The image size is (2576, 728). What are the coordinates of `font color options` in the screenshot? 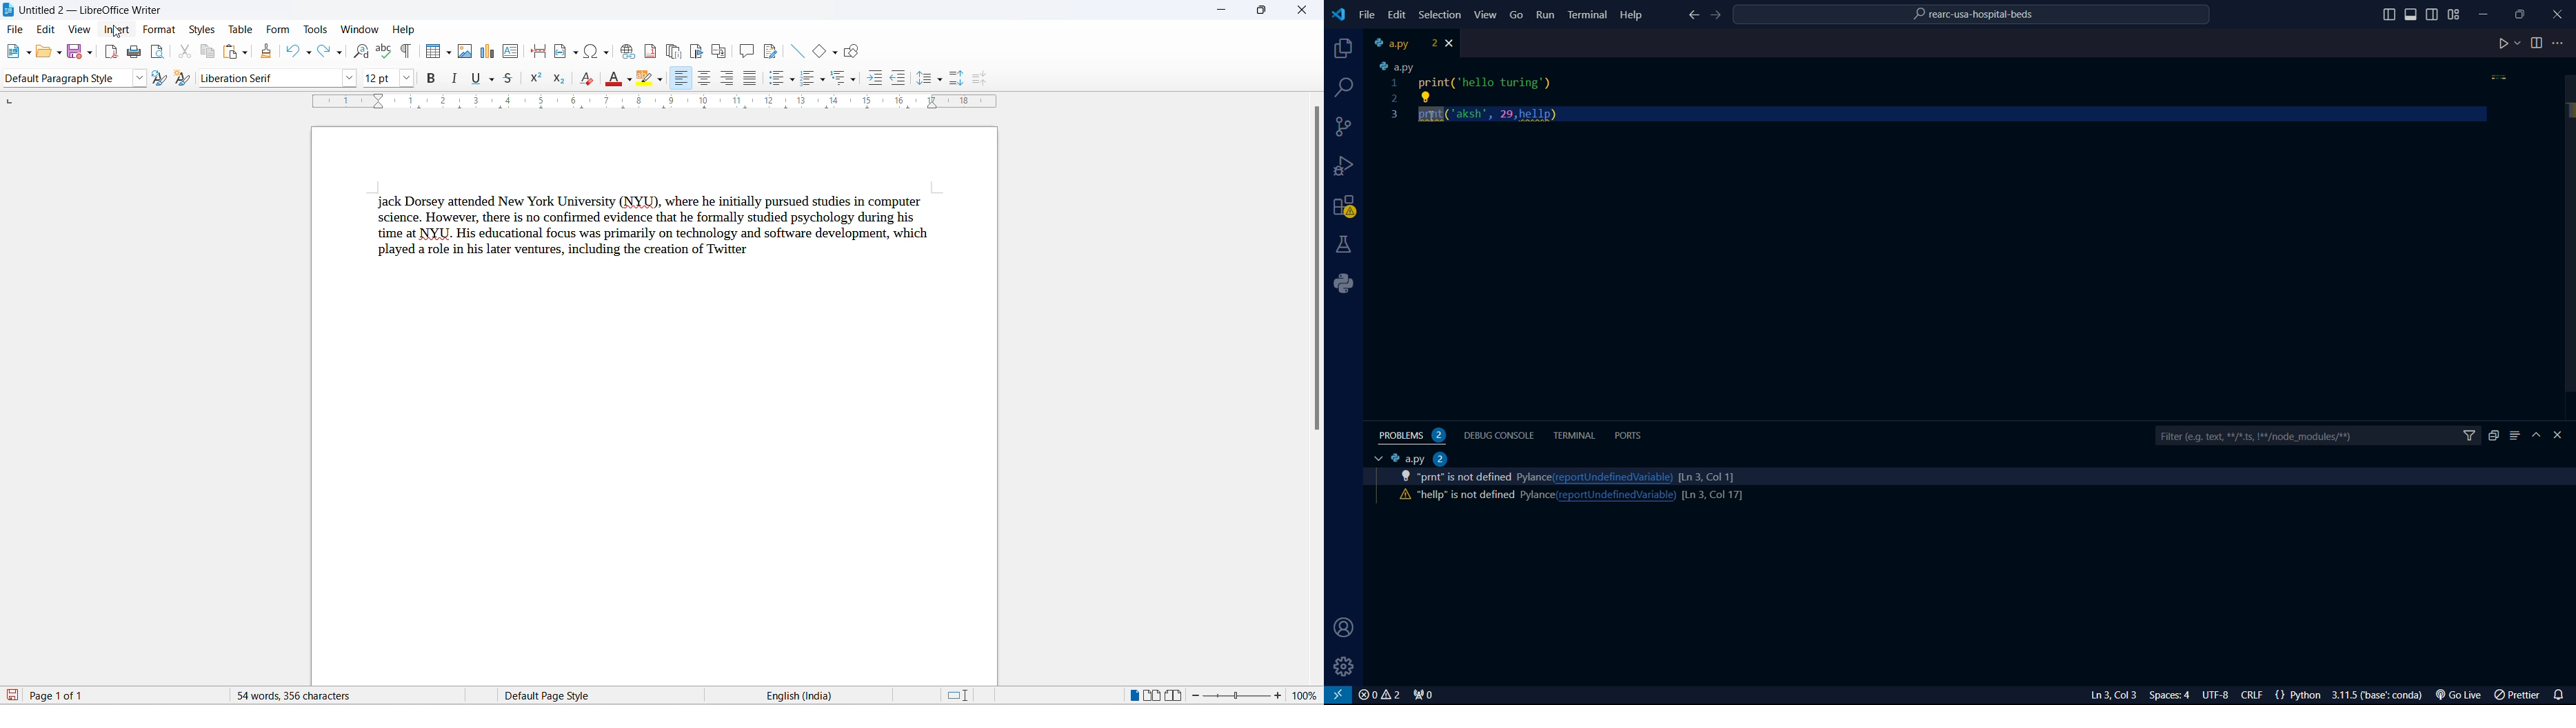 It's located at (626, 79).